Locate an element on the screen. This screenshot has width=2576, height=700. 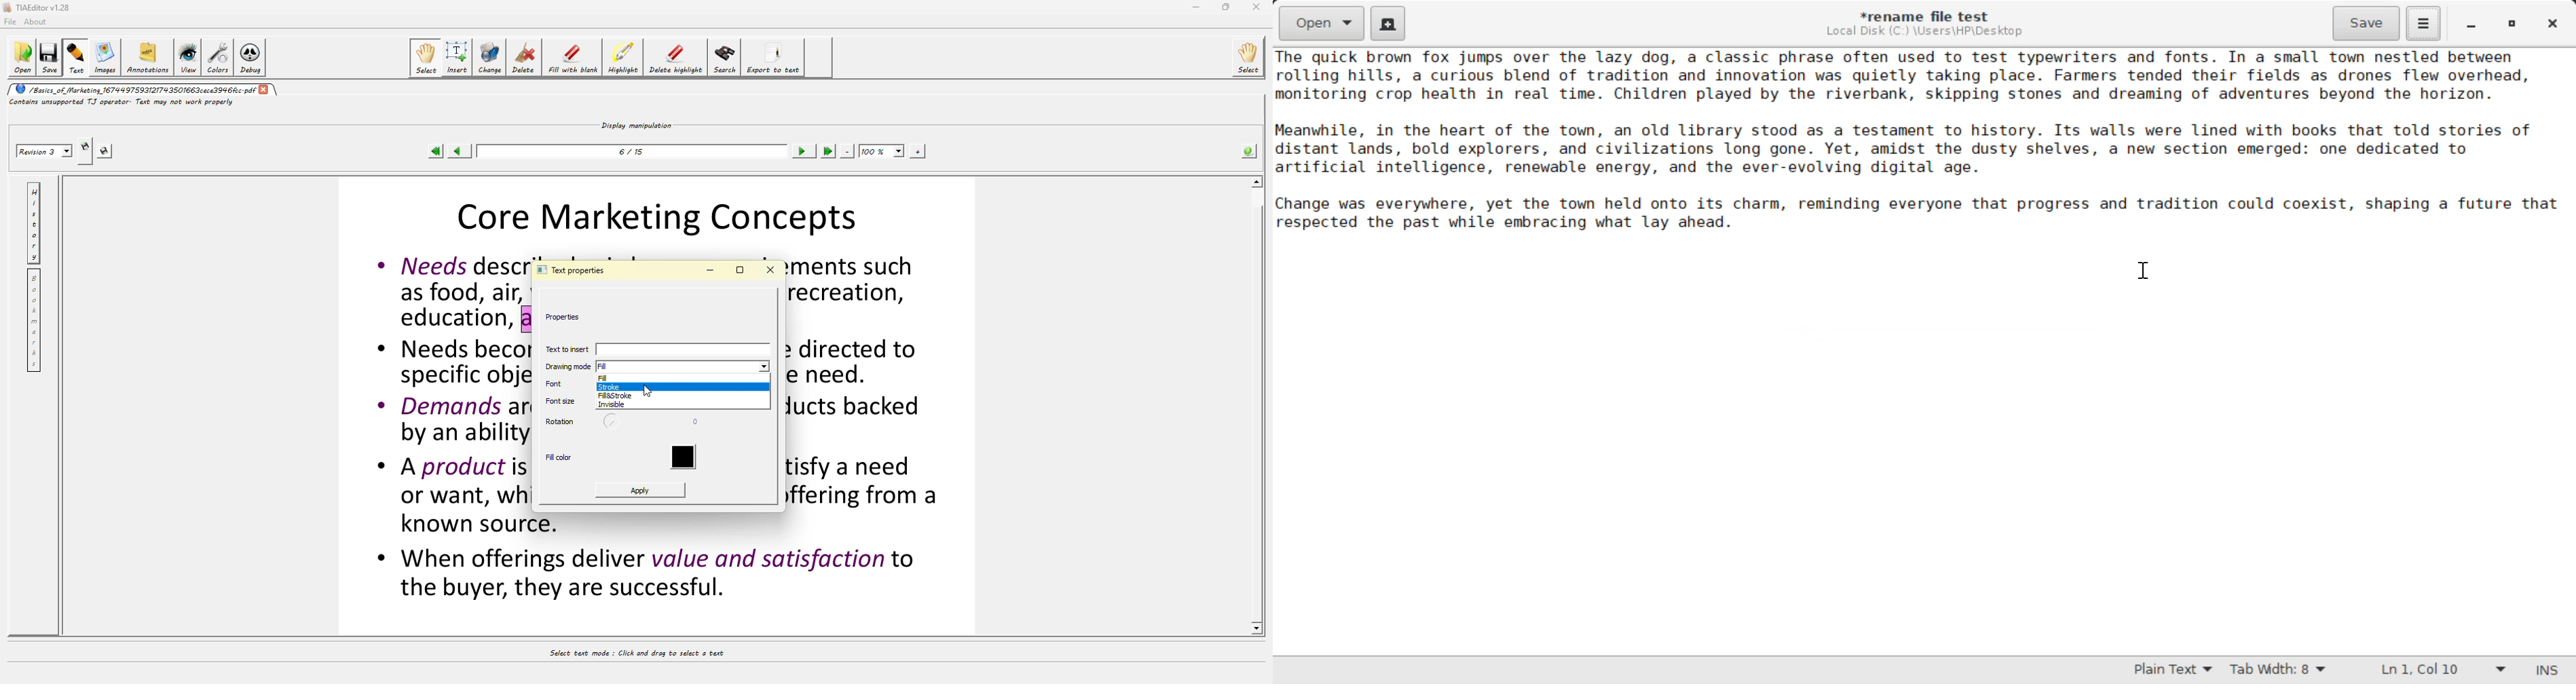
Open Document is located at coordinates (1319, 23).